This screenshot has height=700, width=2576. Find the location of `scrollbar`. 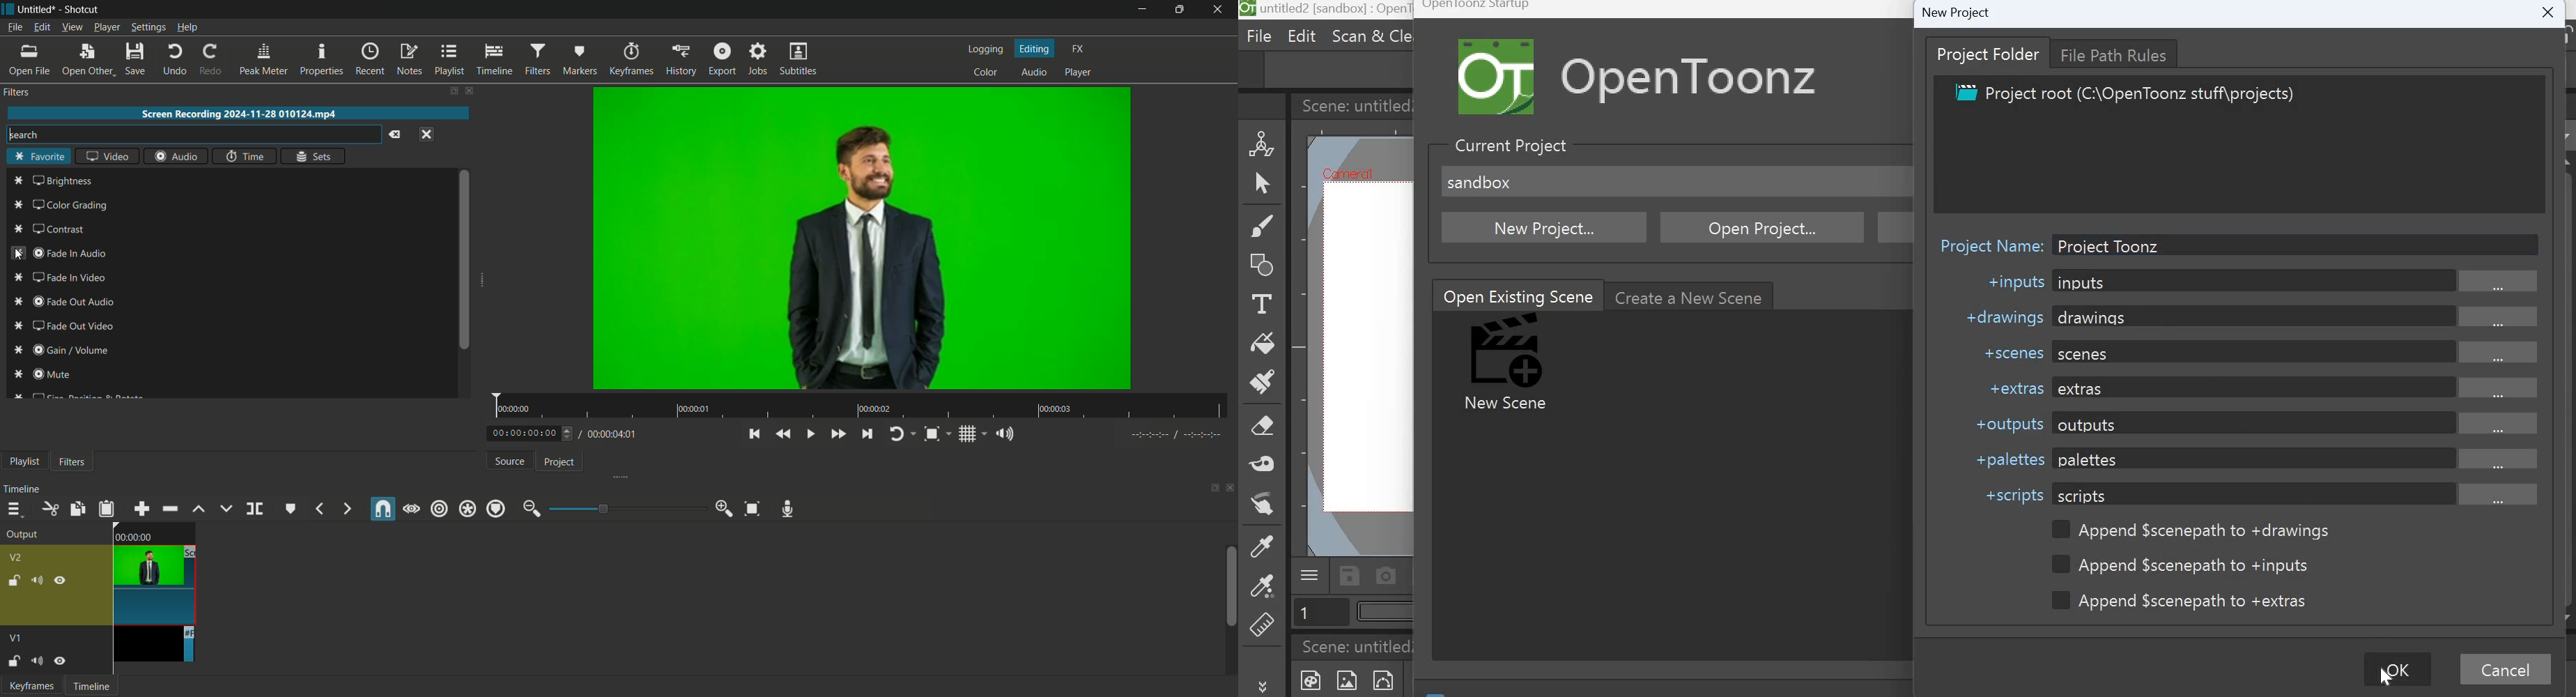

scrollbar is located at coordinates (2568, 351).